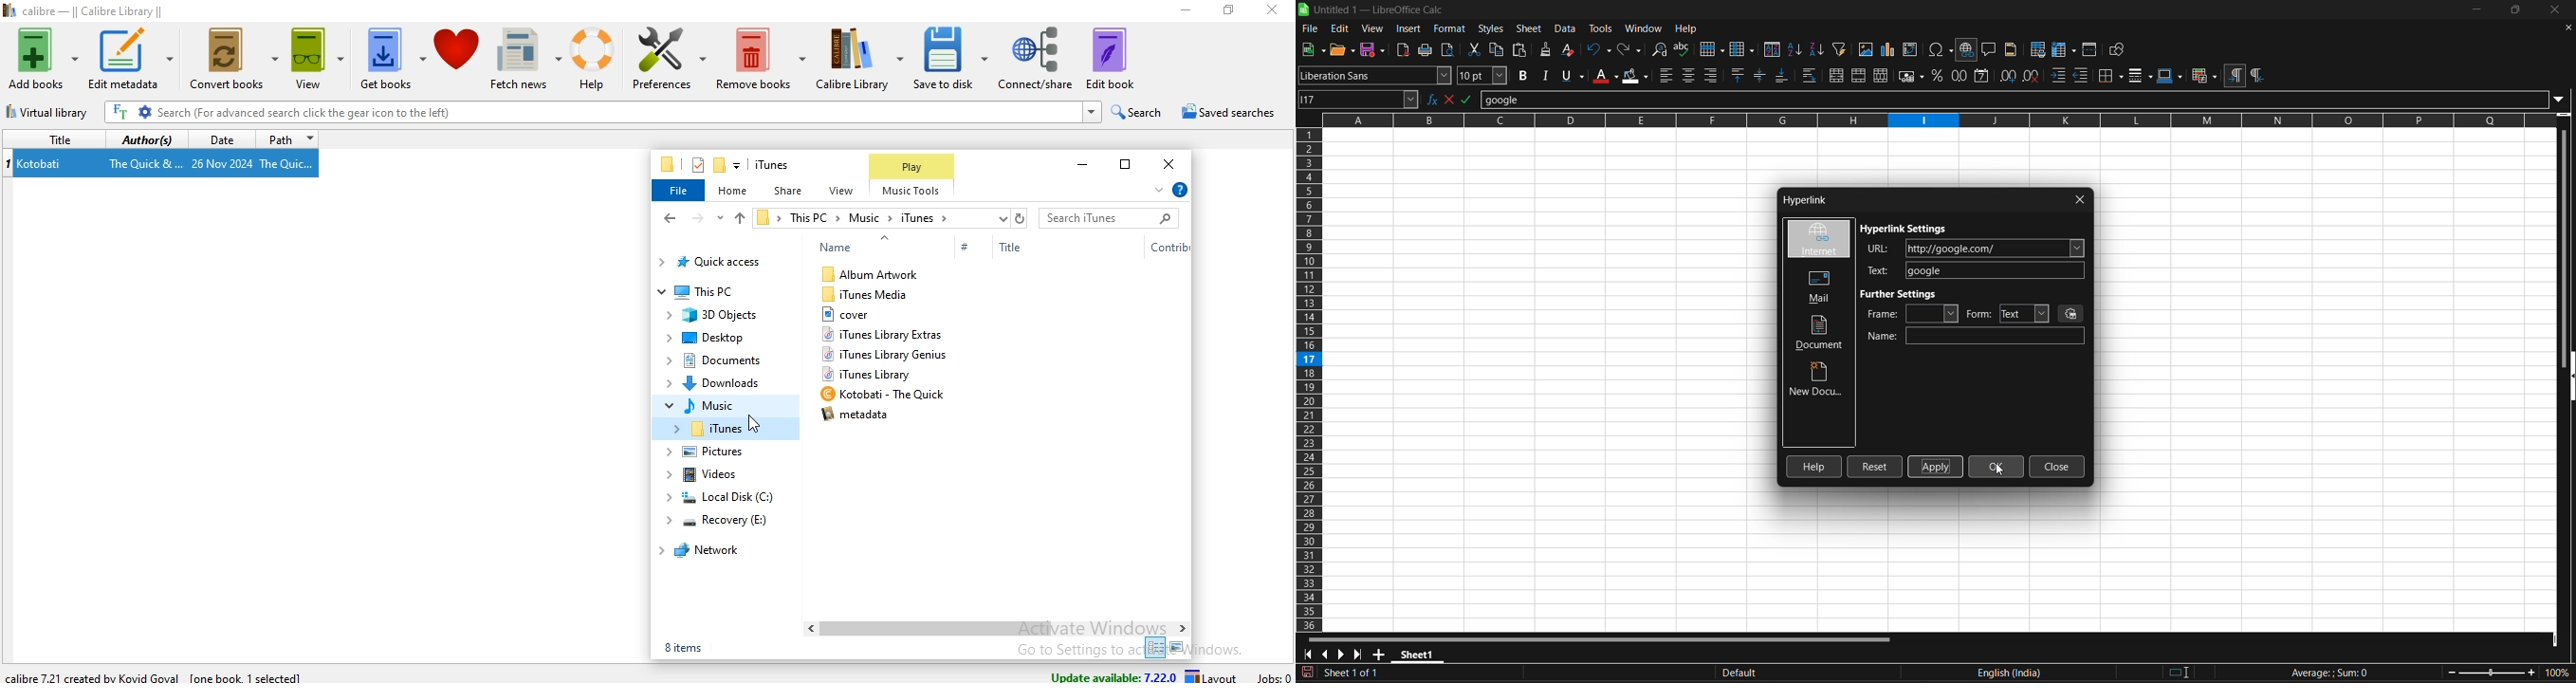  I want to click on sheet, so click(1529, 29).